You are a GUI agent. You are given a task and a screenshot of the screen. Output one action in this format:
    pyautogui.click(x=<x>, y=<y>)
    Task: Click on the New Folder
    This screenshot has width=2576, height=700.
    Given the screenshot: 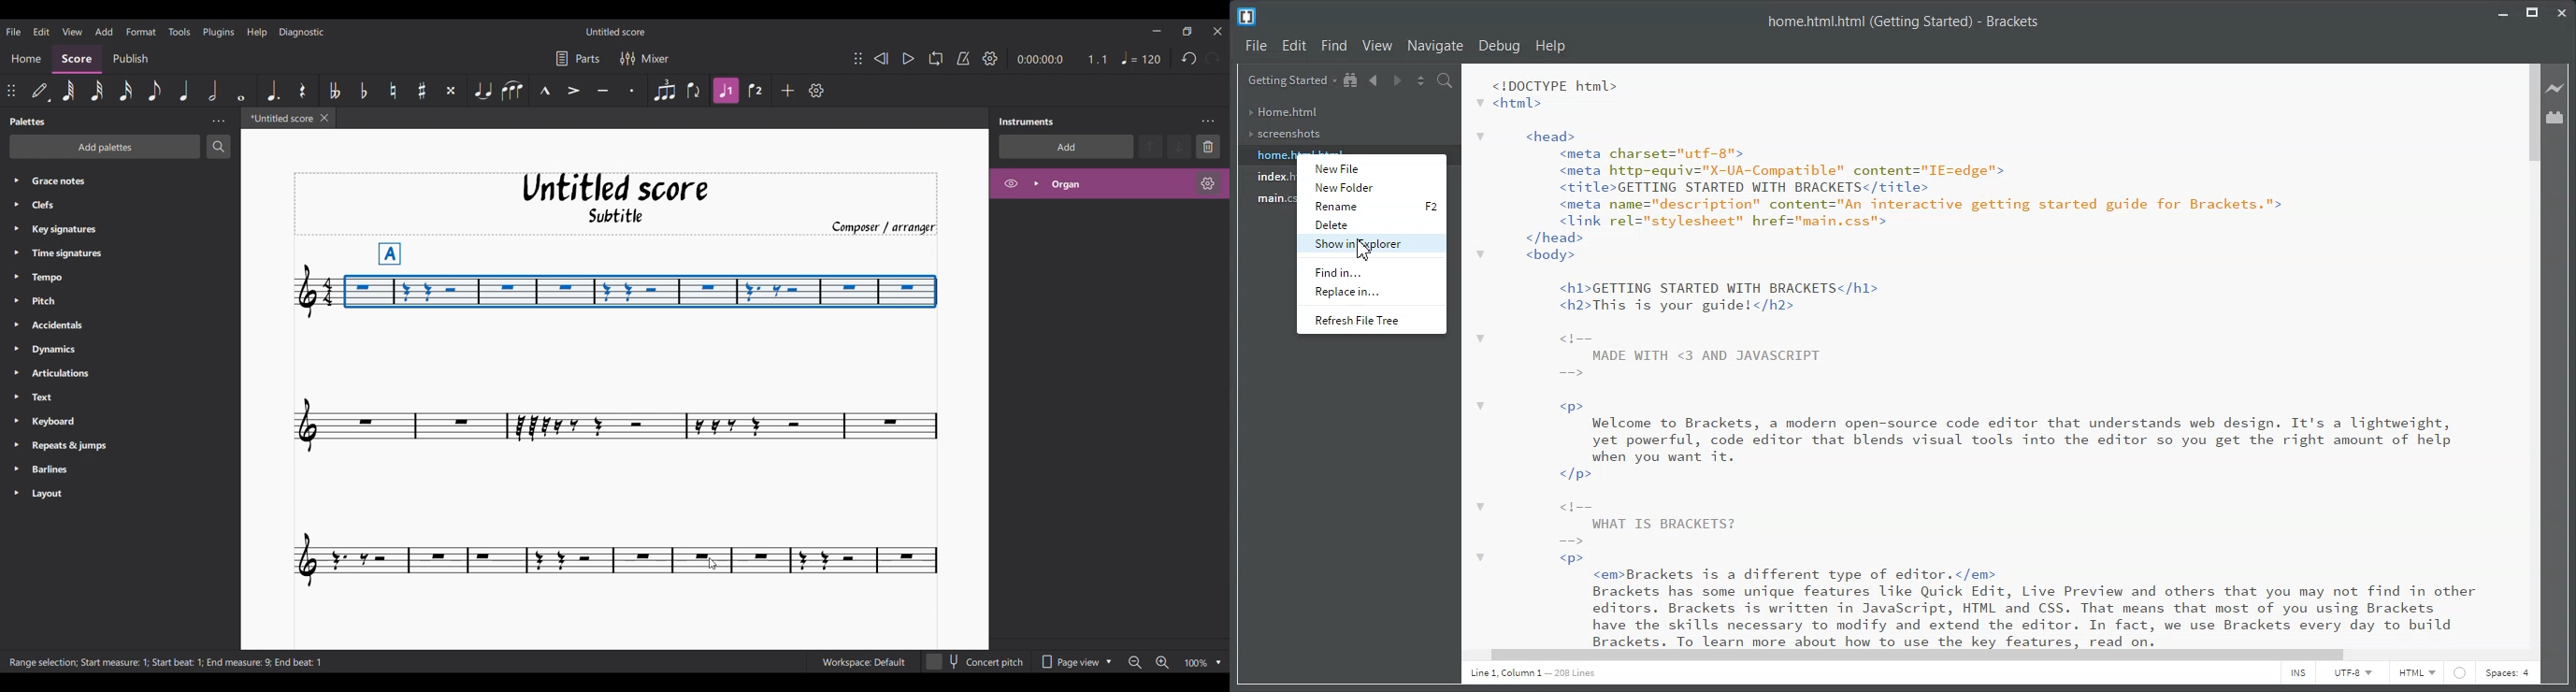 What is the action you would take?
    pyautogui.click(x=1371, y=187)
    